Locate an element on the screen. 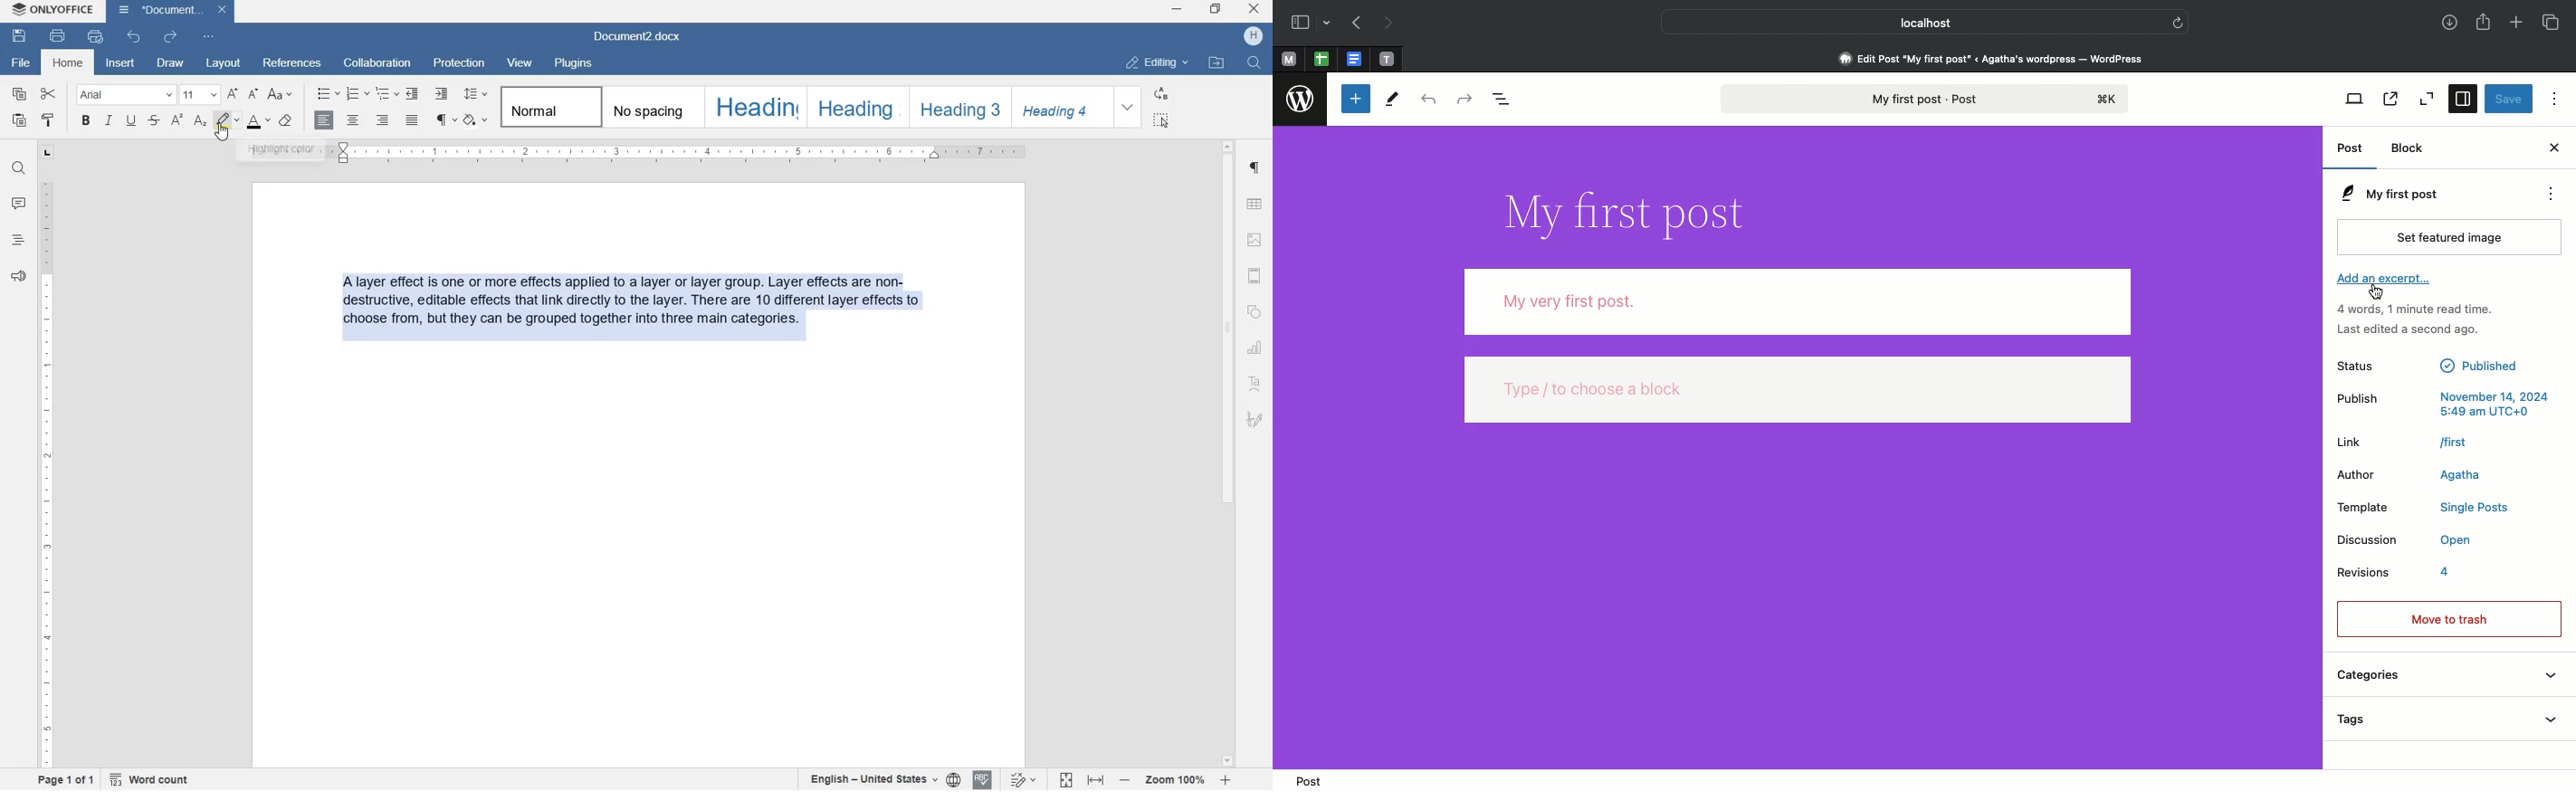 The height and width of the screenshot is (812, 2576). FILE NAME is located at coordinates (20, 64).